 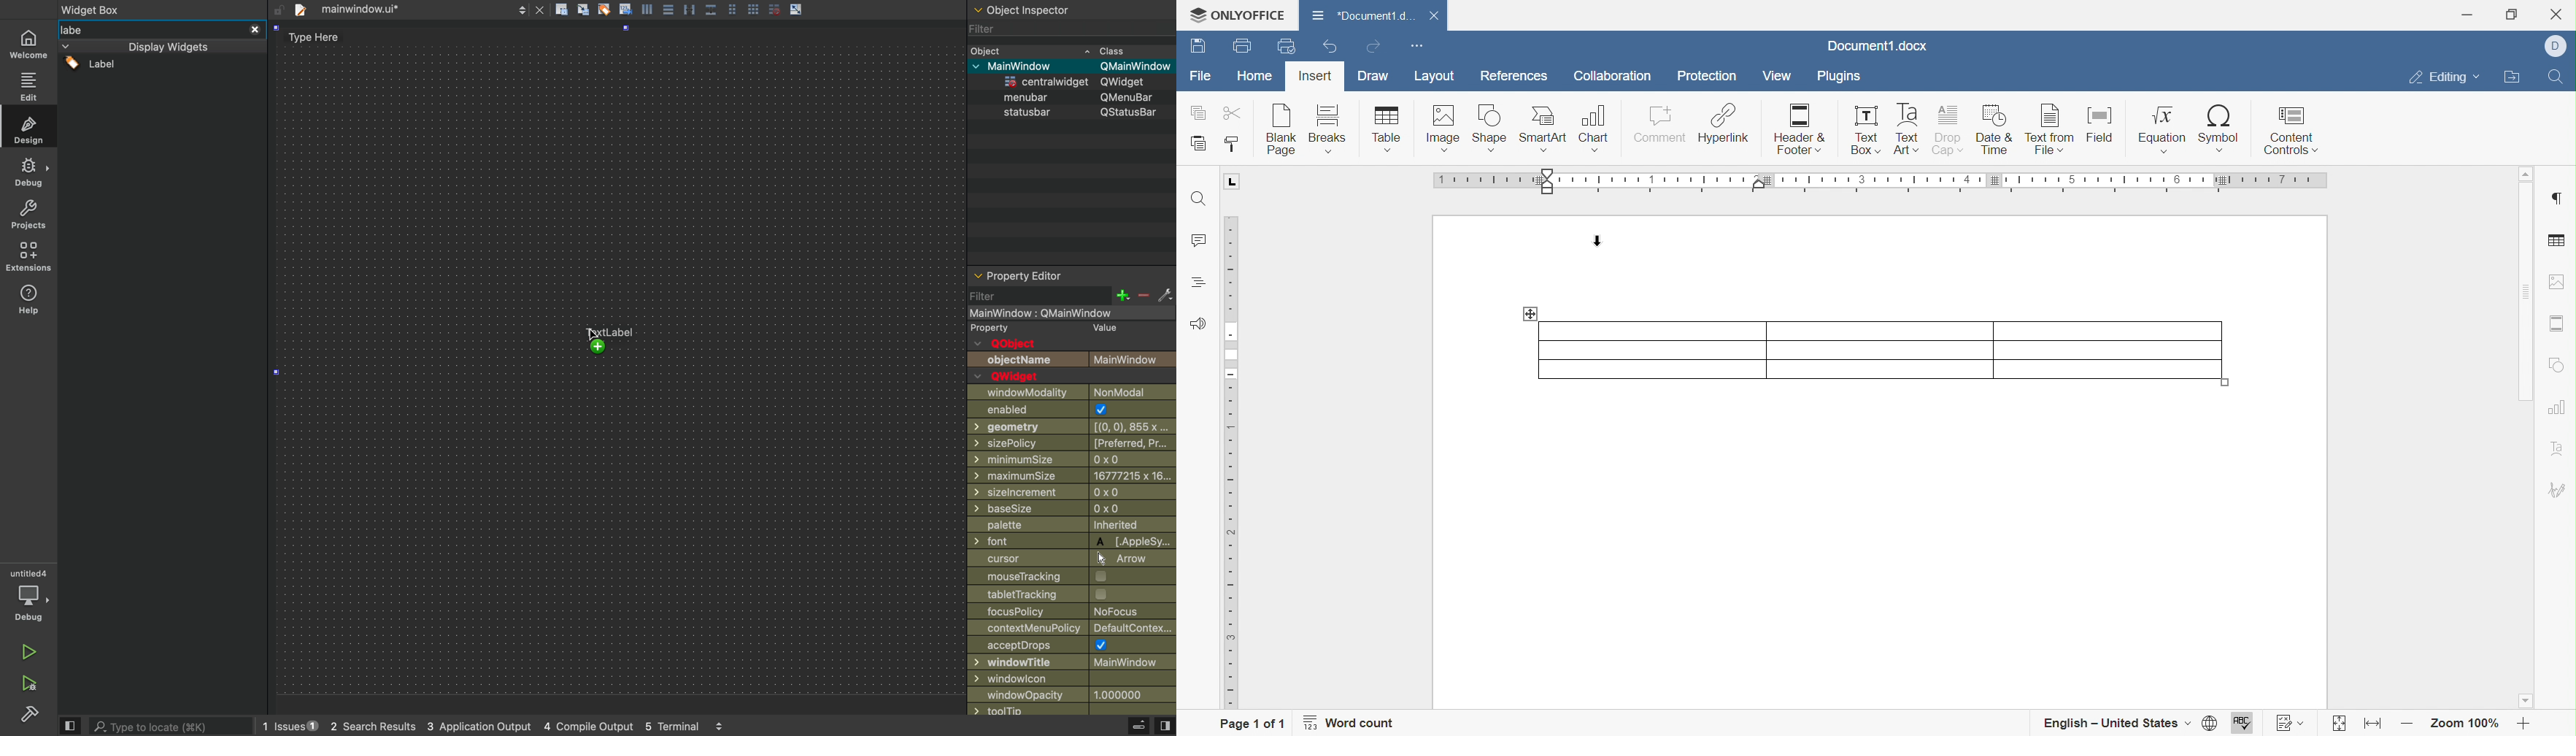 What do you see at coordinates (28, 683) in the screenshot?
I see `build and run` at bounding box center [28, 683].